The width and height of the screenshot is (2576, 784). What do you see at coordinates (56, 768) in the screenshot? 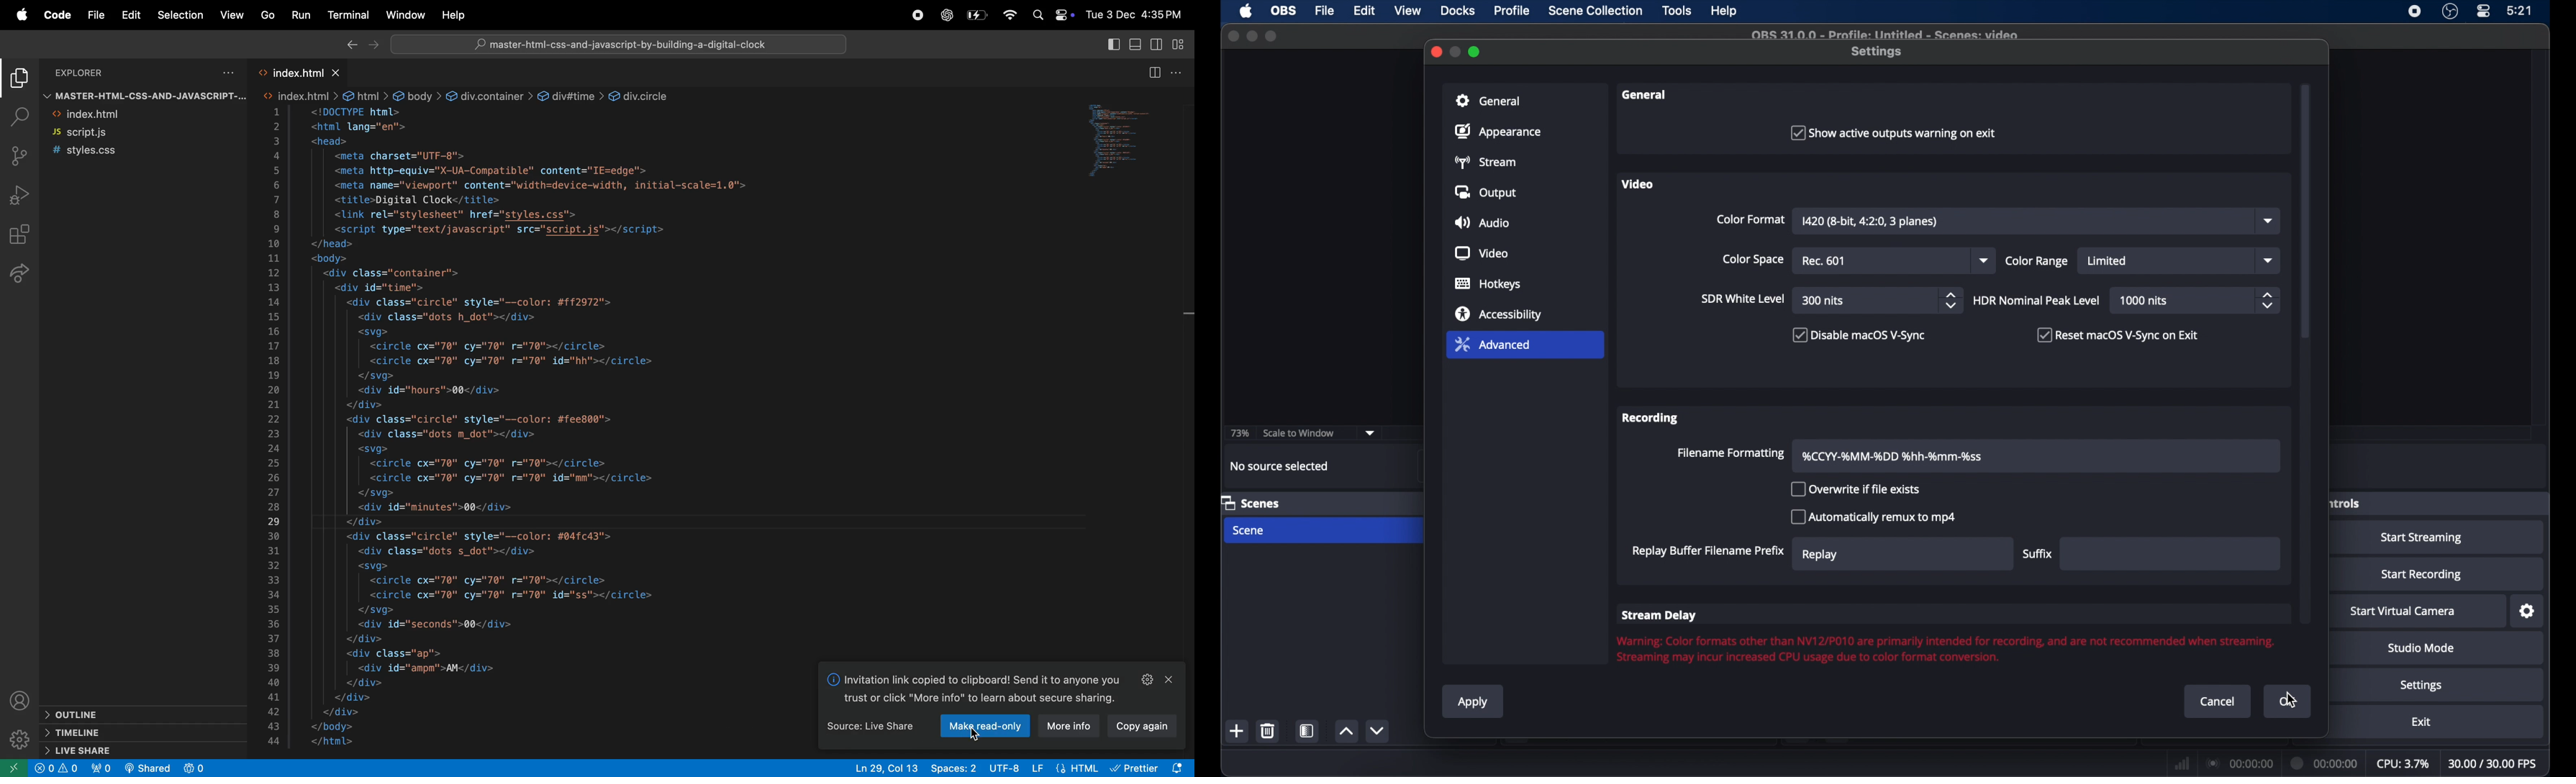
I see `no problem` at bounding box center [56, 768].